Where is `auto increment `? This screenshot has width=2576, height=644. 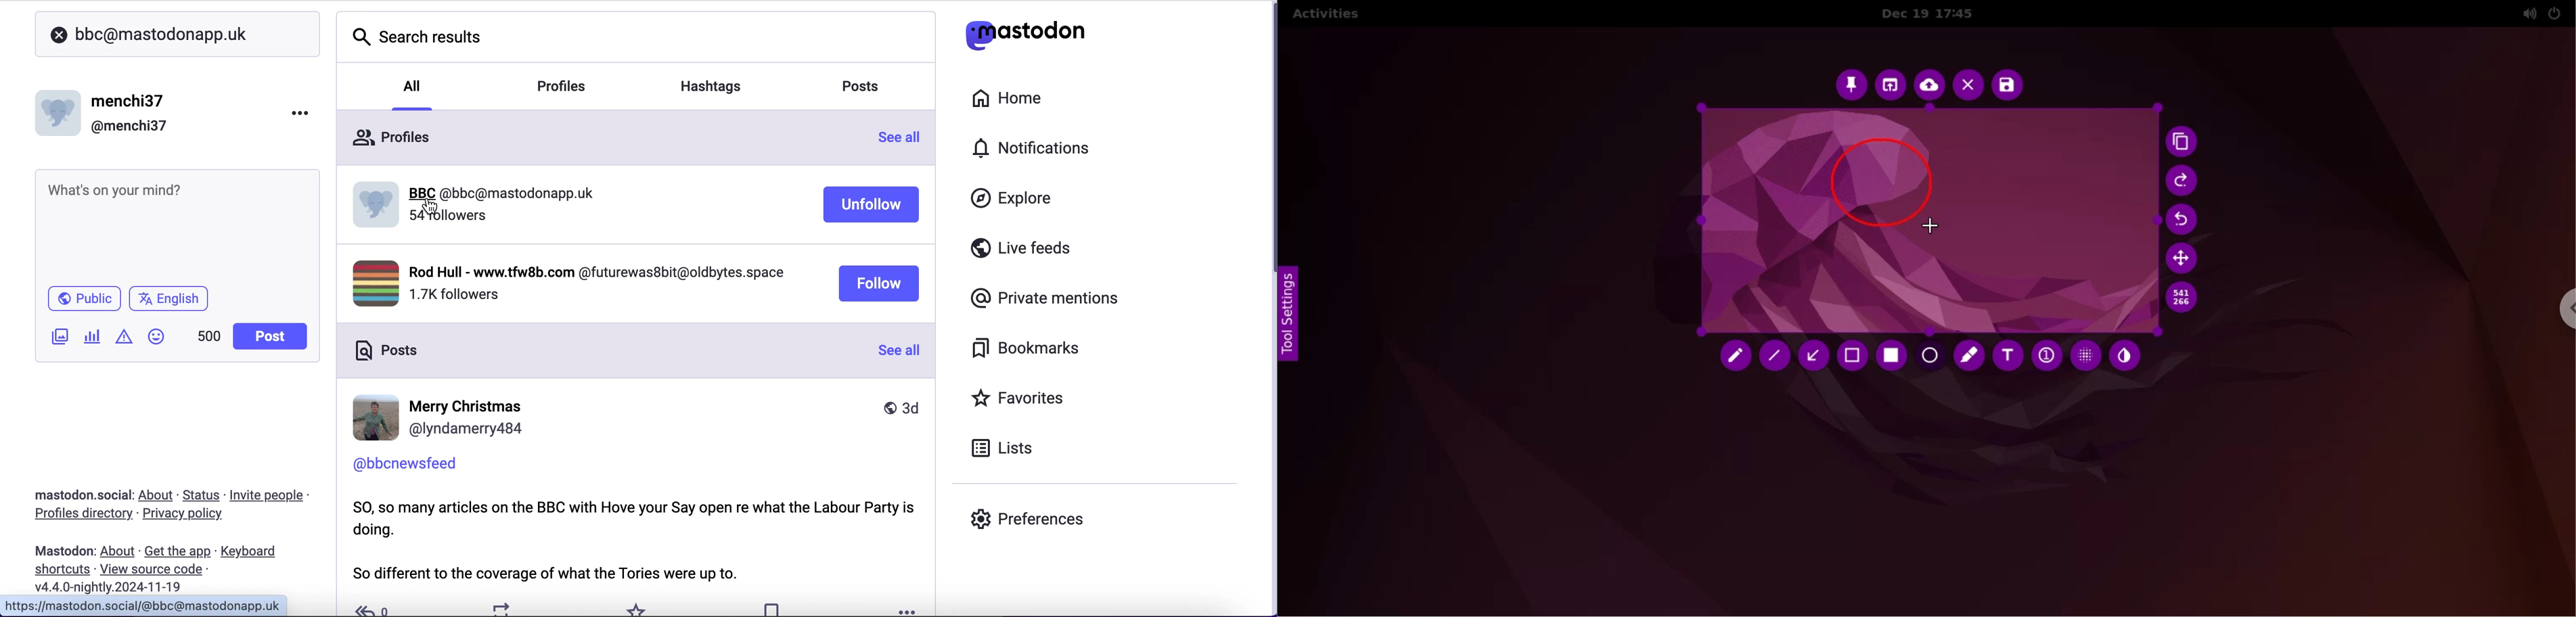
auto increment  is located at coordinates (2045, 355).